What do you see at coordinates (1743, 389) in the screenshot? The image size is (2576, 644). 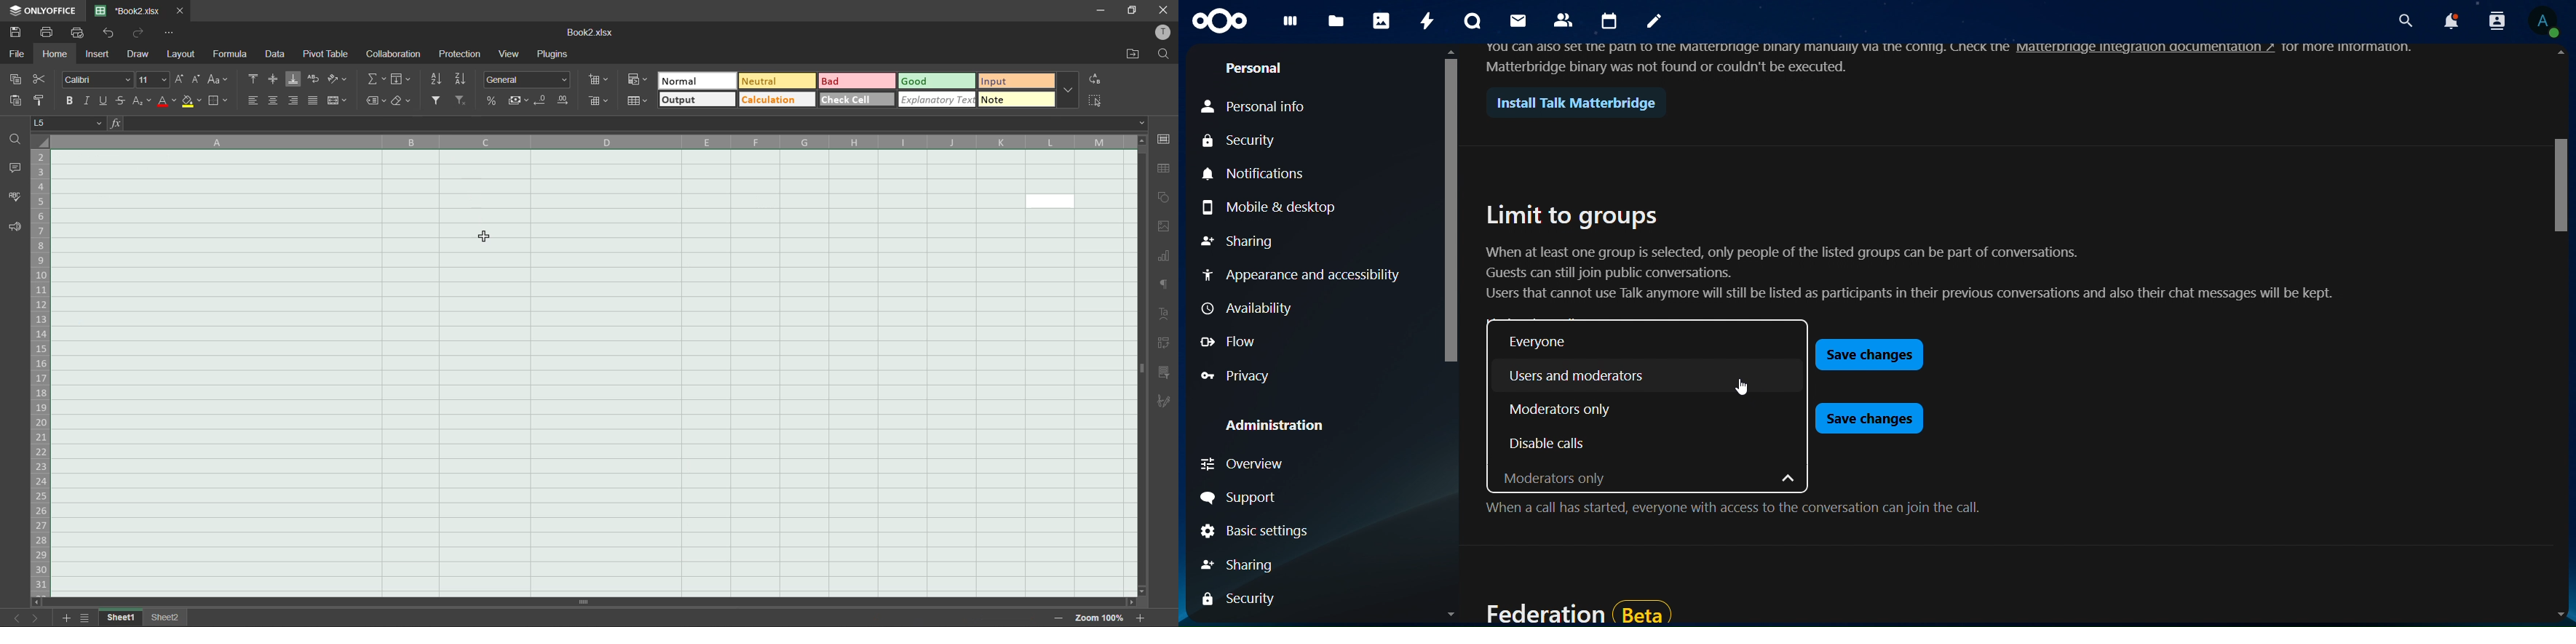 I see `cursor` at bounding box center [1743, 389].